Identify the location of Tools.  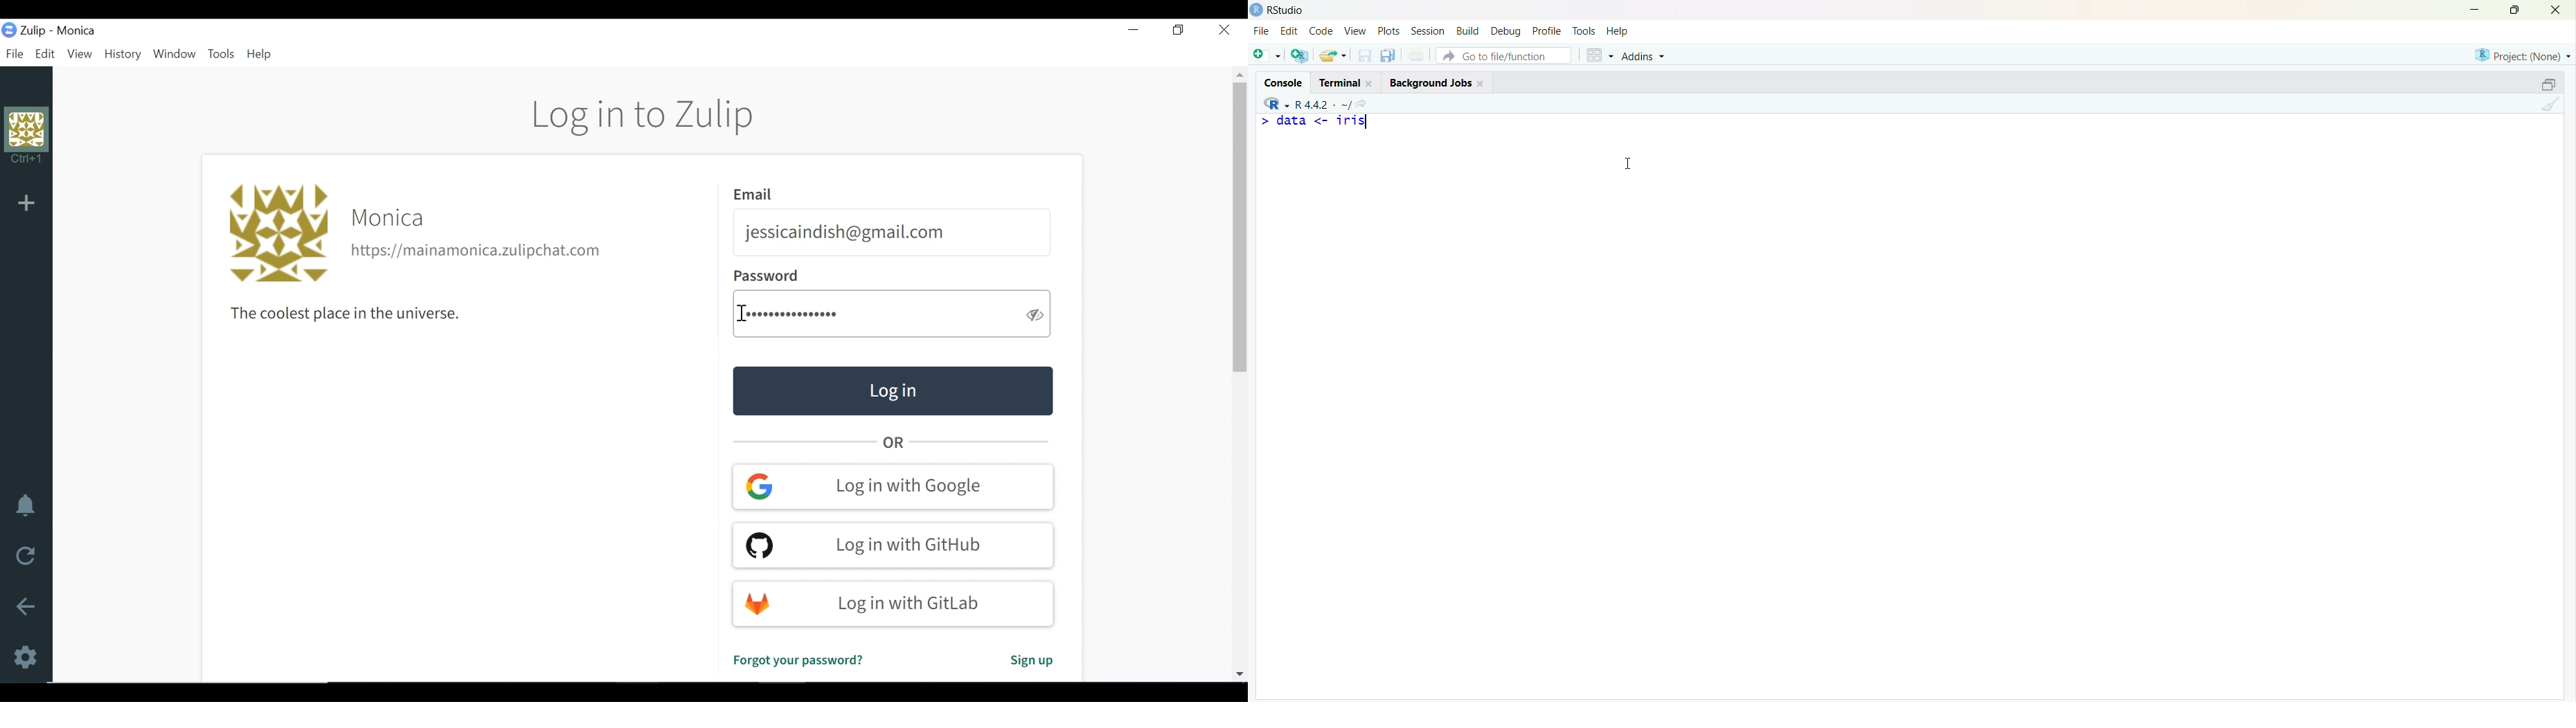
(1584, 30).